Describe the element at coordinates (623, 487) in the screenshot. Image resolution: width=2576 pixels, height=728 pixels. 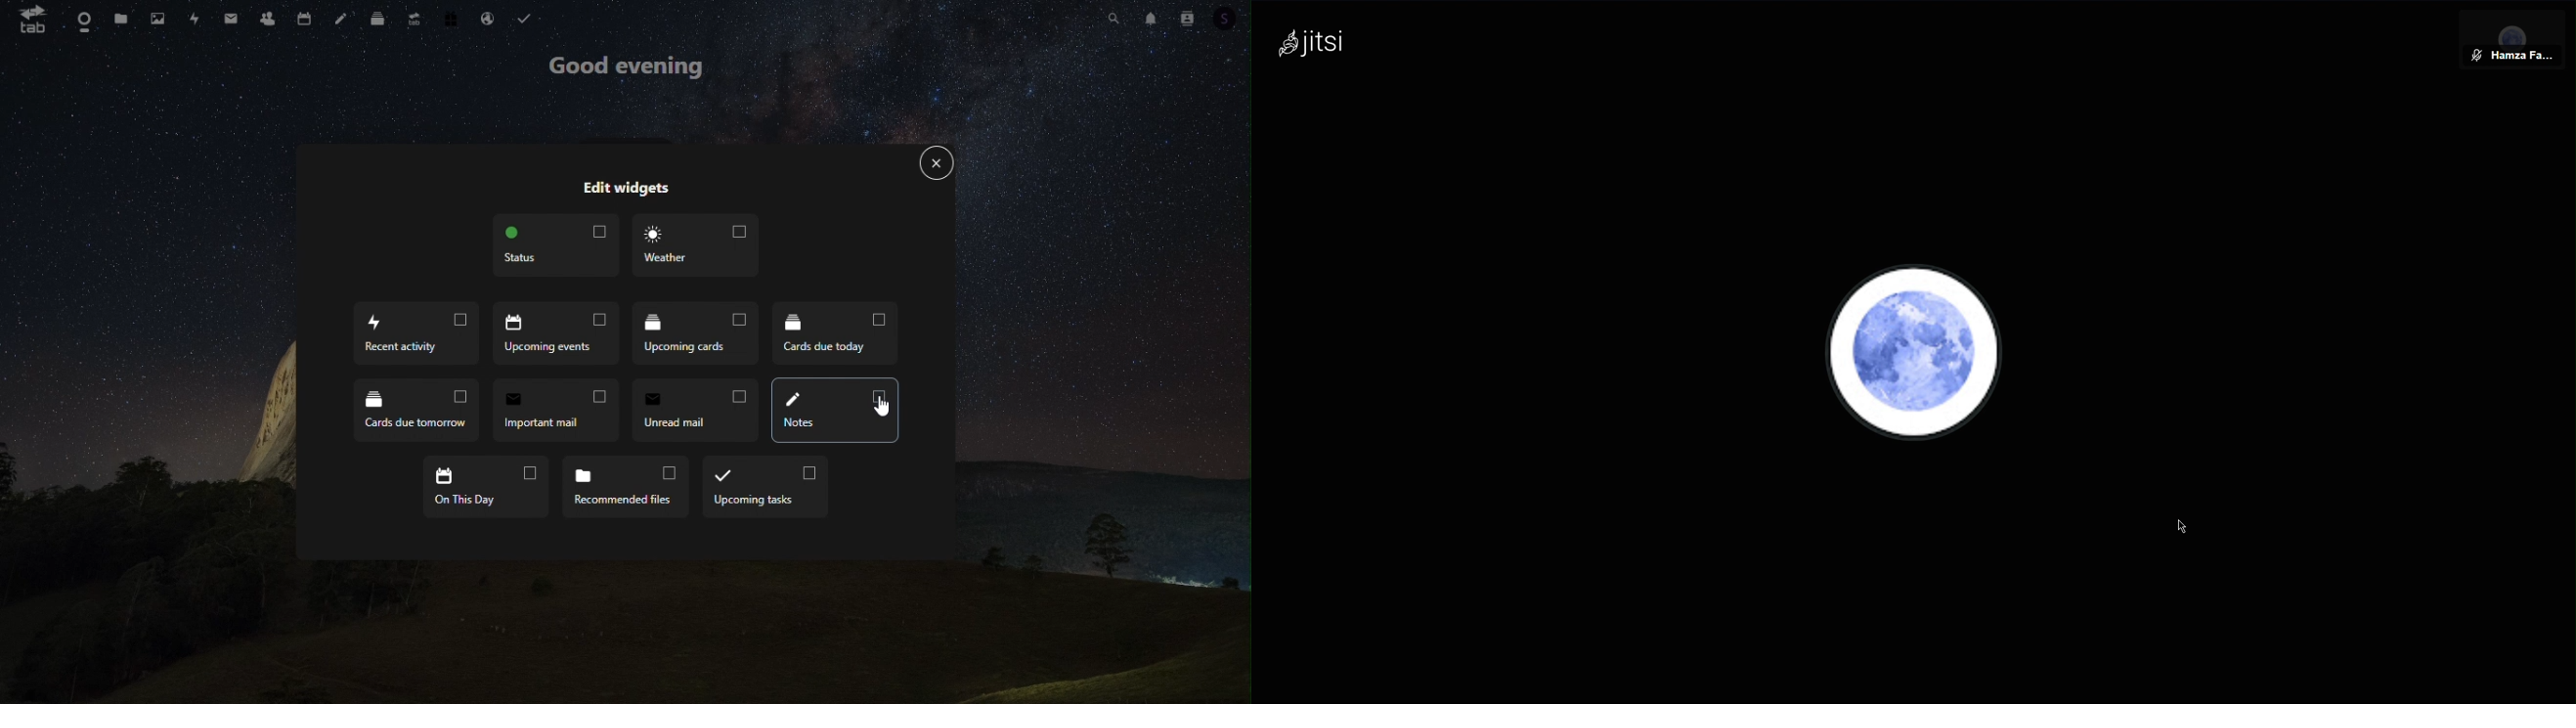
I see `Recommended files` at that location.